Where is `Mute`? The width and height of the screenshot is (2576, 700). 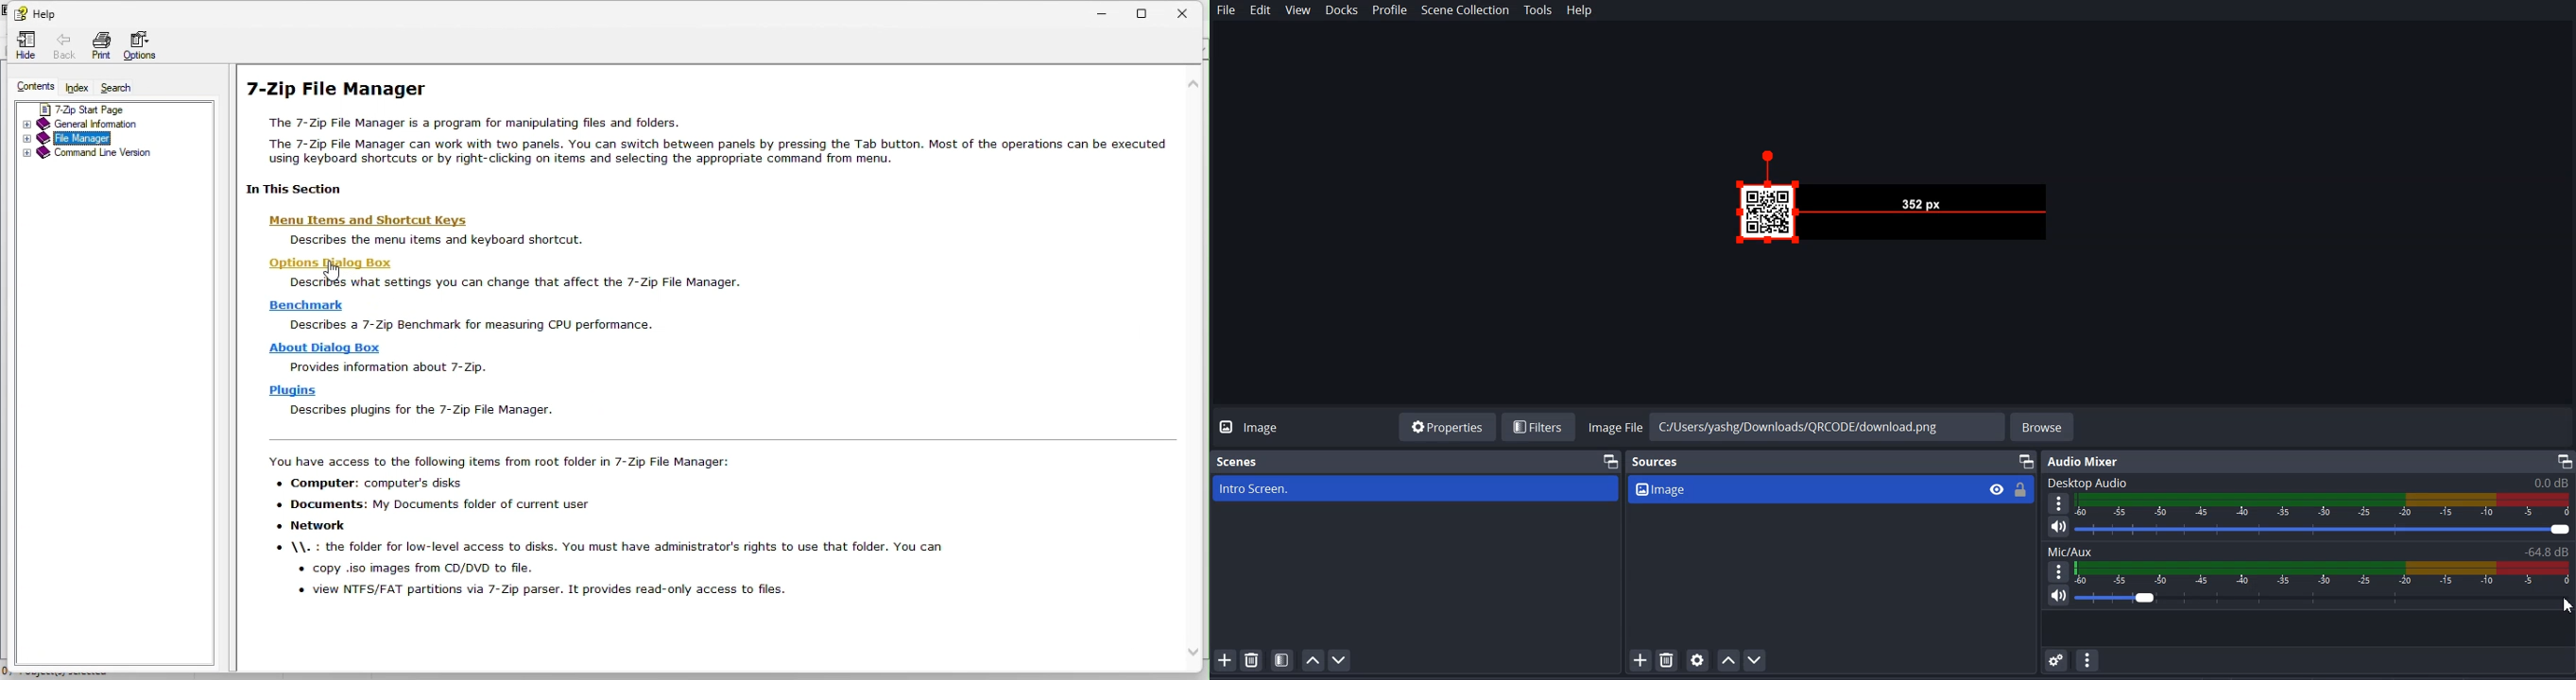 Mute is located at coordinates (2059, 595).